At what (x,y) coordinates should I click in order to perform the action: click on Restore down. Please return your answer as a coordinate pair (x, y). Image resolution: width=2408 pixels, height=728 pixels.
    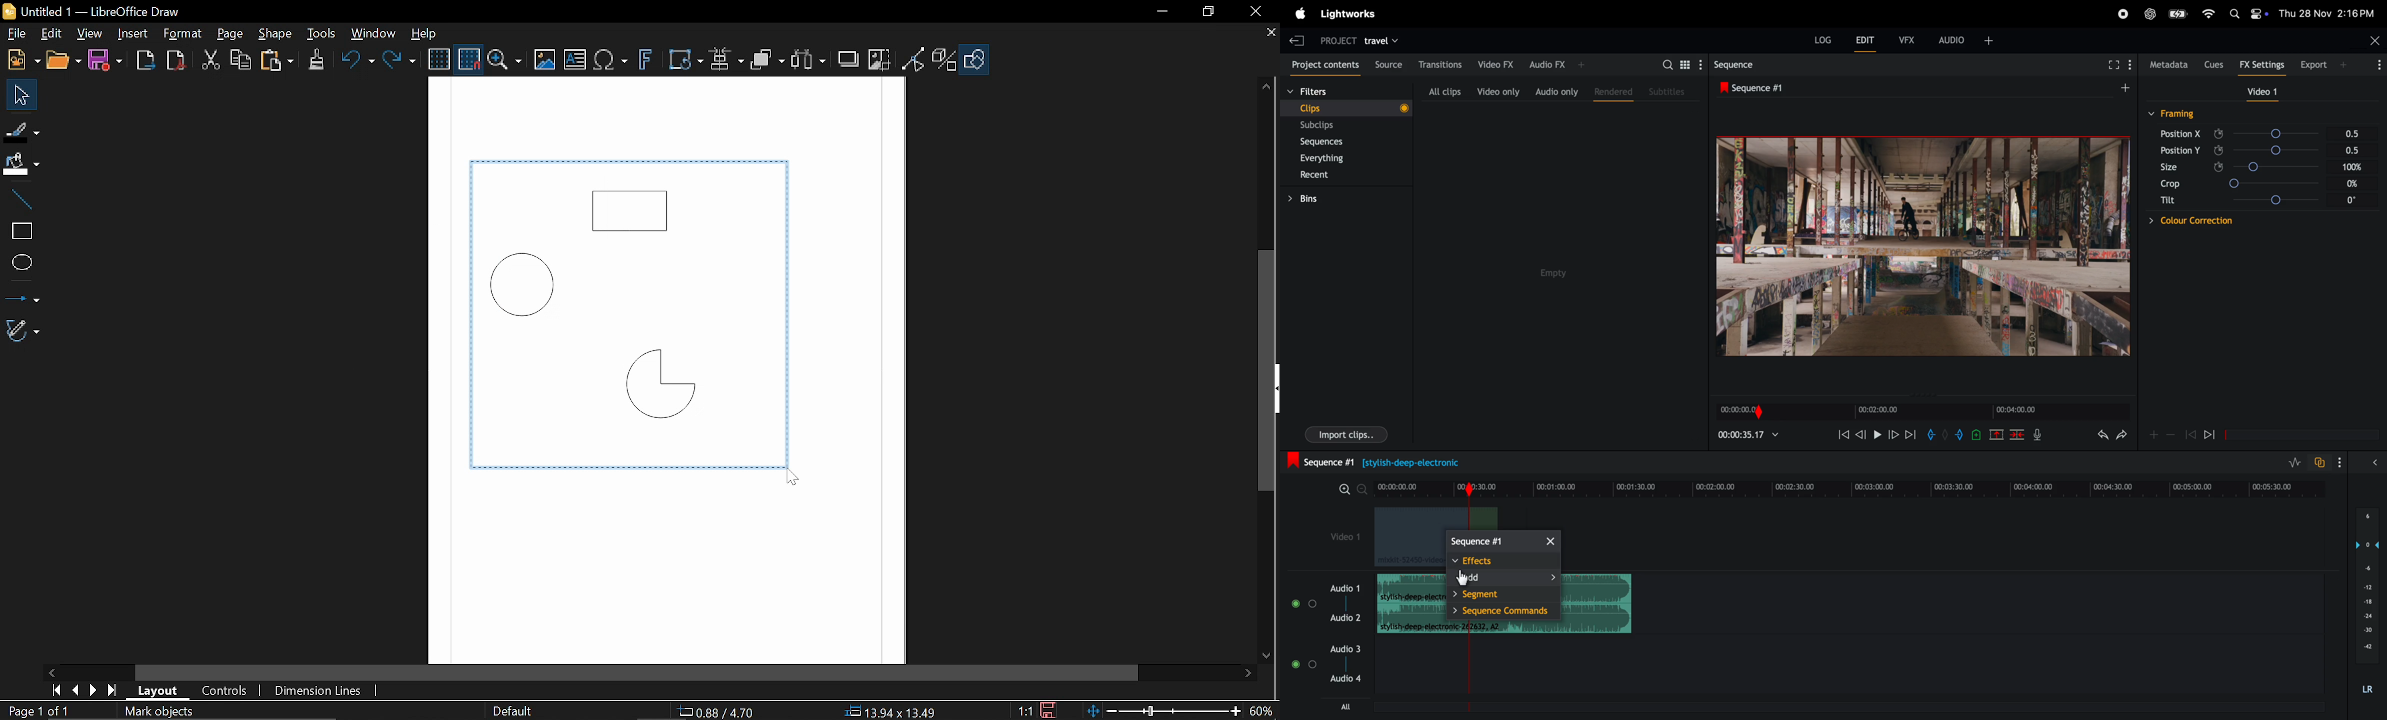
    Looking at the image, I should click on (1208, 13).